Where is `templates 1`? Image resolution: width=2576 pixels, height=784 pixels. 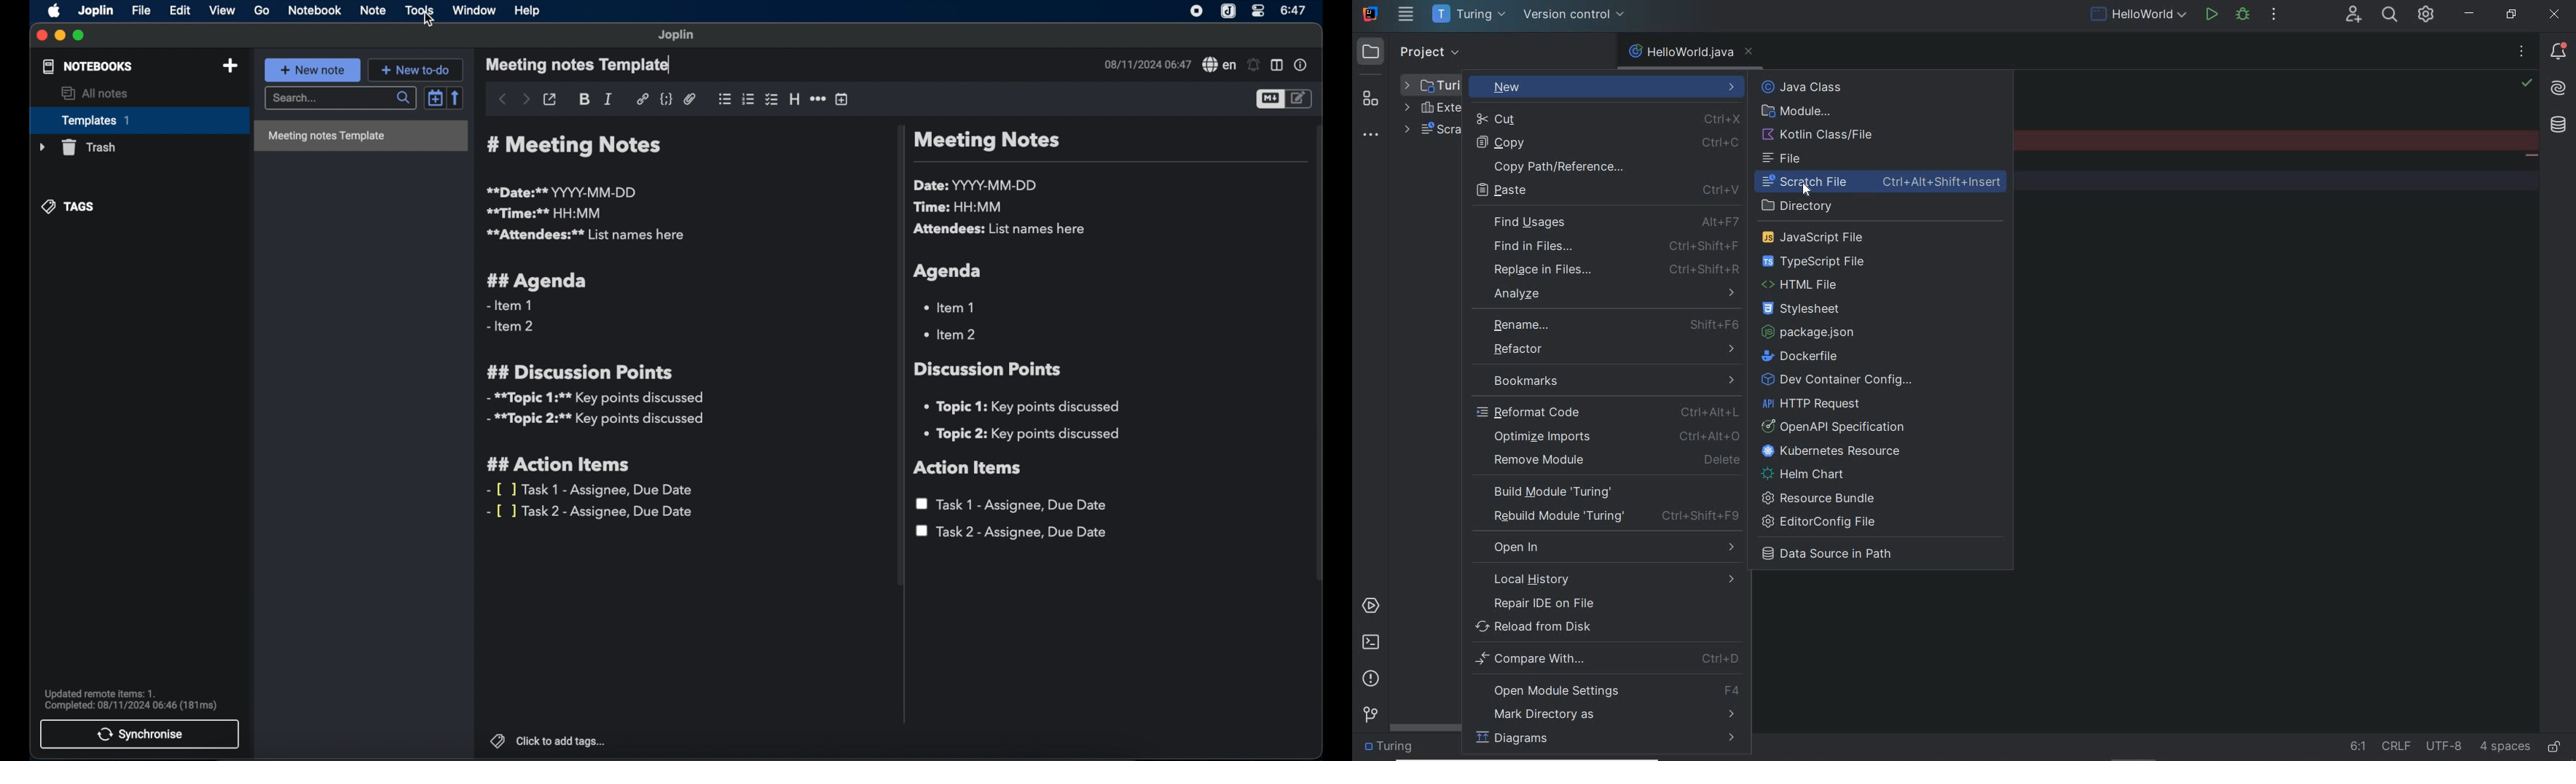 templates 1 is located at coordinates (137, 120).